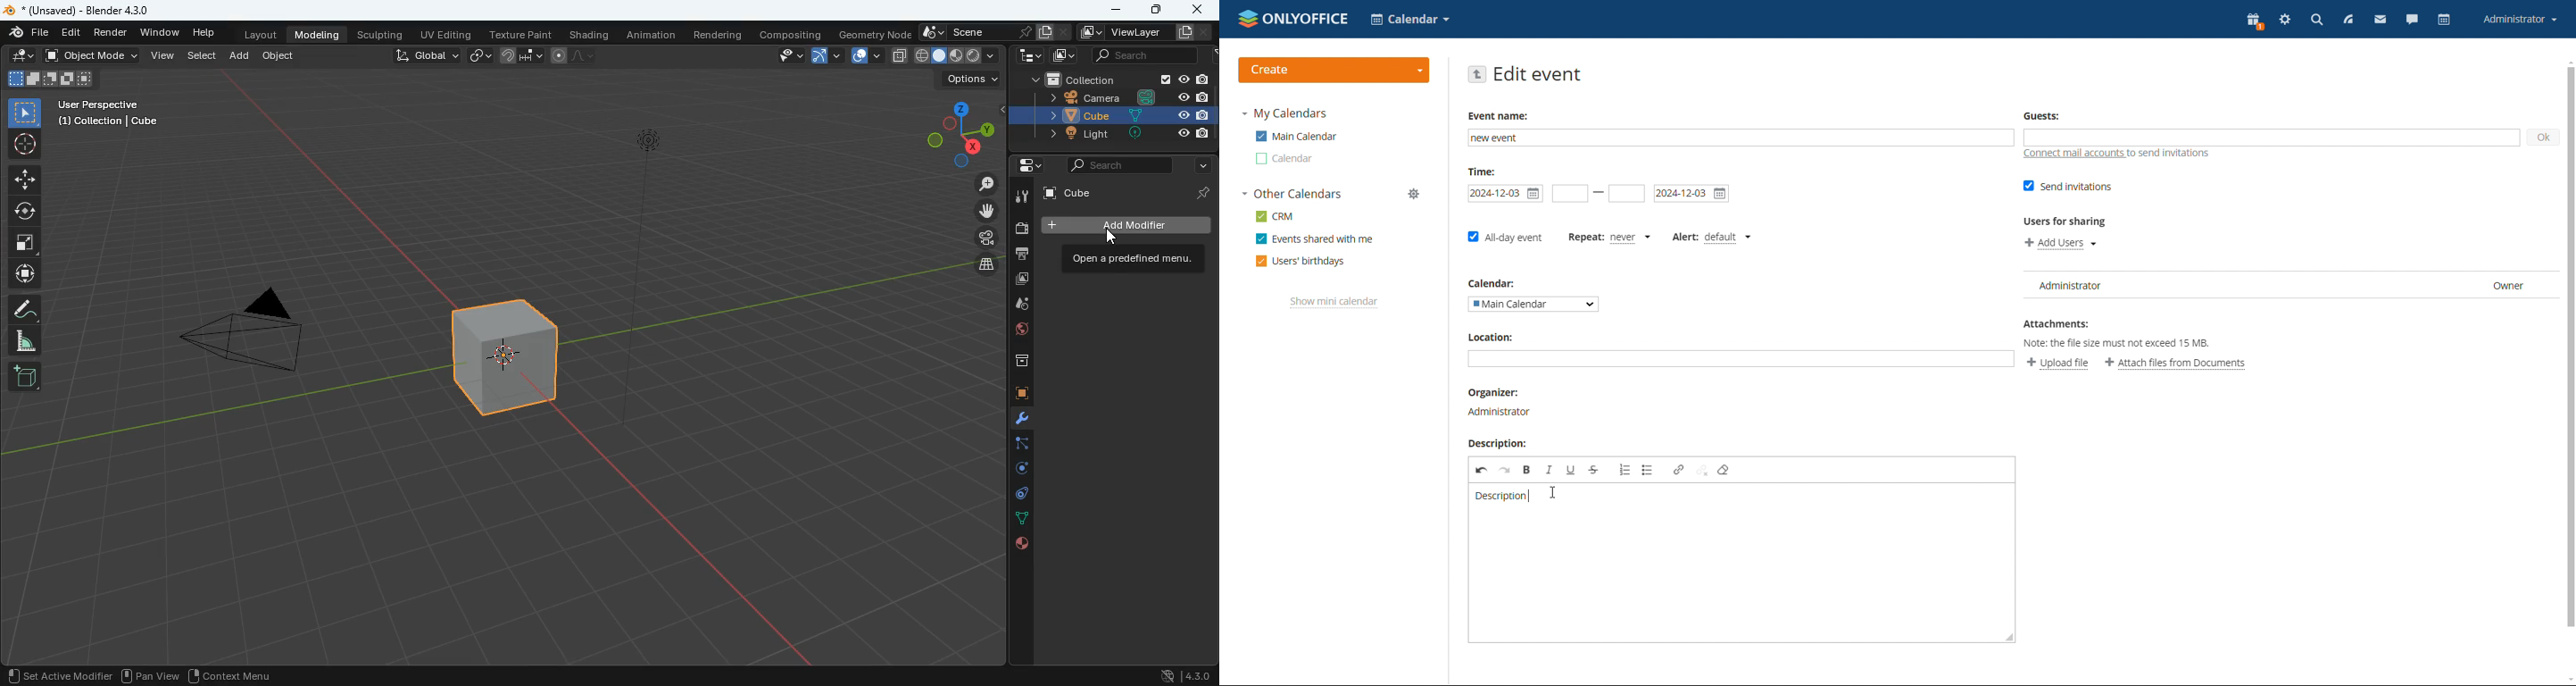 This screenshot has width=2576, height=700. Describe the element at coordinates (2009, 633) in the screenshot. I see `resize` at that location.